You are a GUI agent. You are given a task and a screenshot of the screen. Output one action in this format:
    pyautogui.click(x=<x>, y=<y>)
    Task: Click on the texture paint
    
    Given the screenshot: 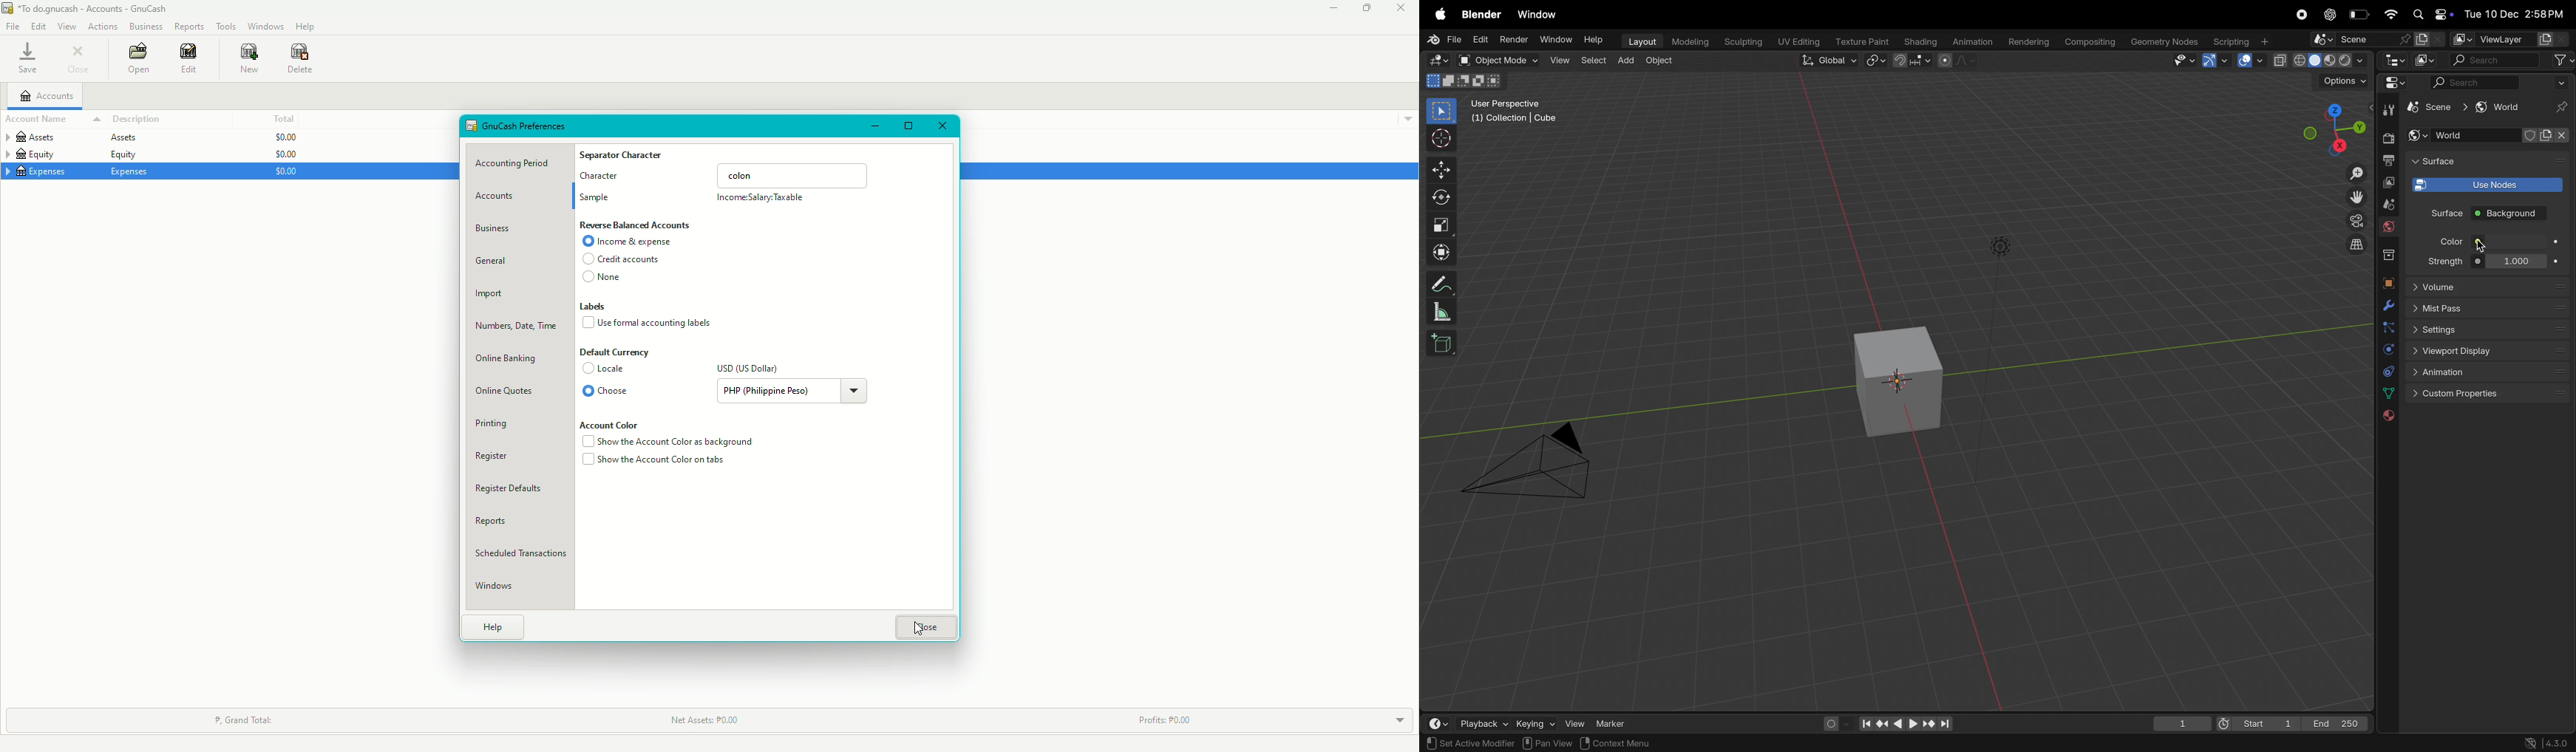 What is the action you would take?
    pyautogui.click(x=1859, y=42)
    